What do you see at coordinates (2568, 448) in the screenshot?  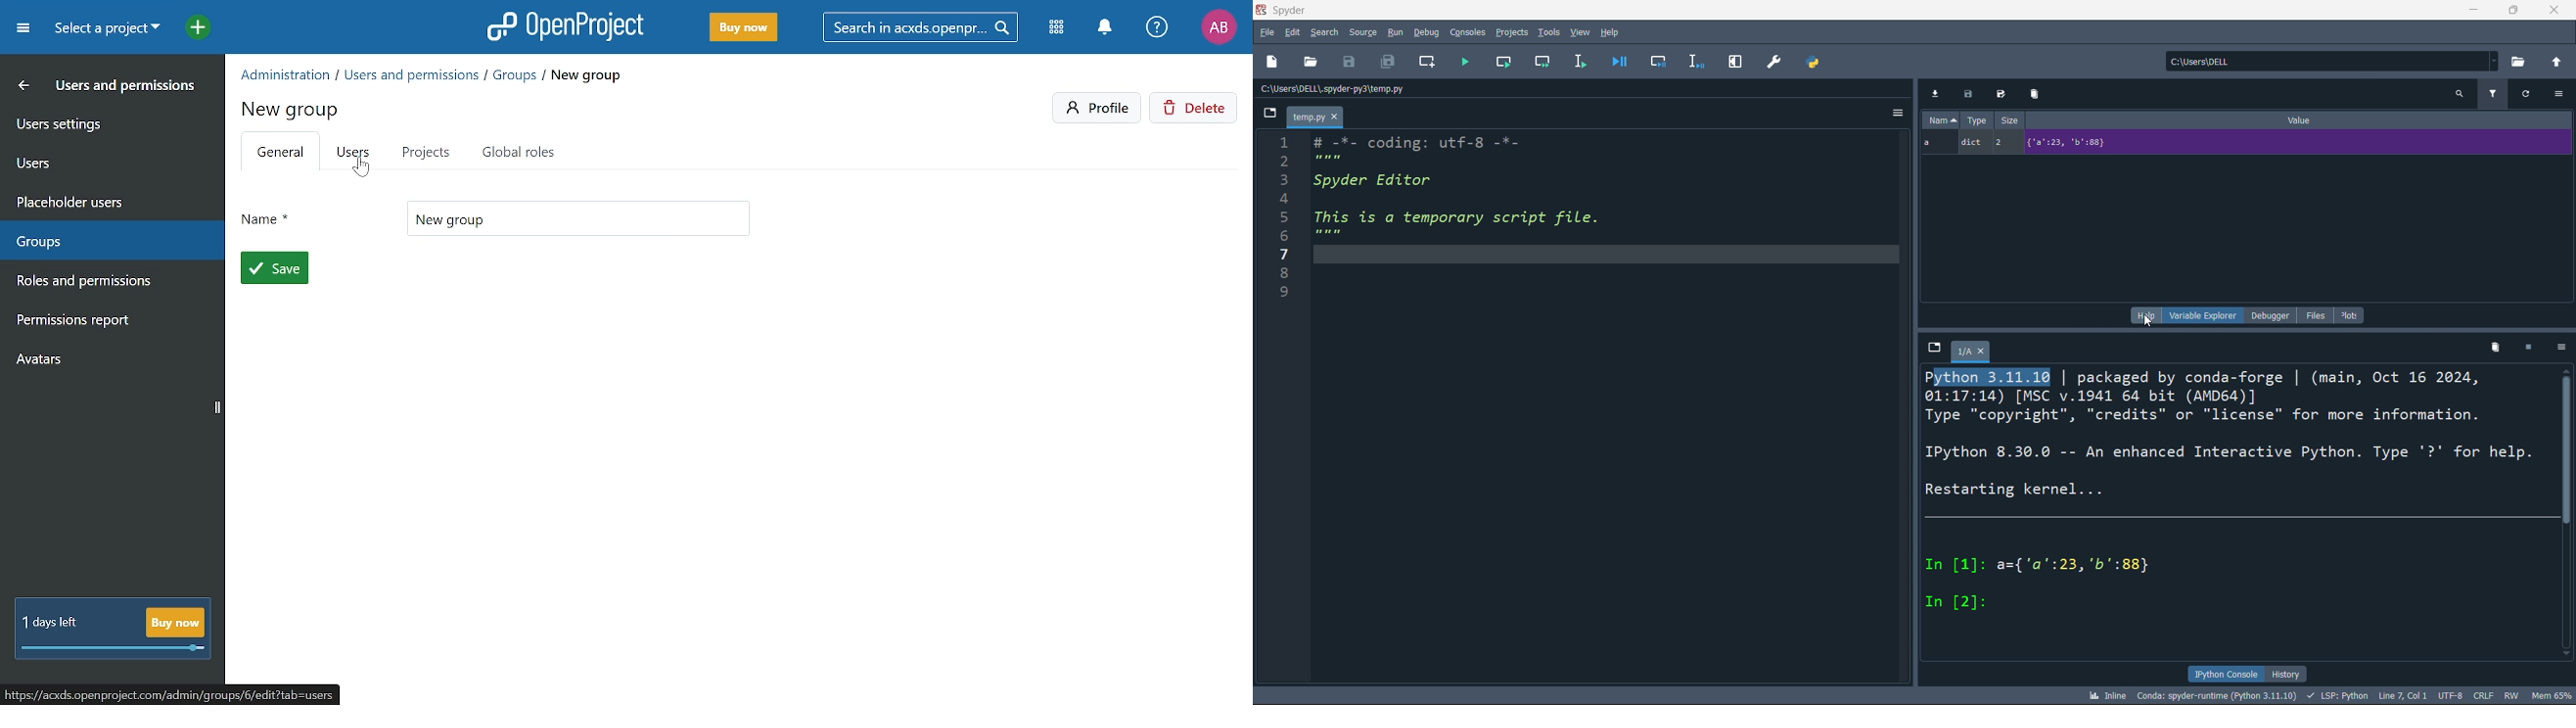 I see `vertical scroll bar` at bounding box center [2568, 448].